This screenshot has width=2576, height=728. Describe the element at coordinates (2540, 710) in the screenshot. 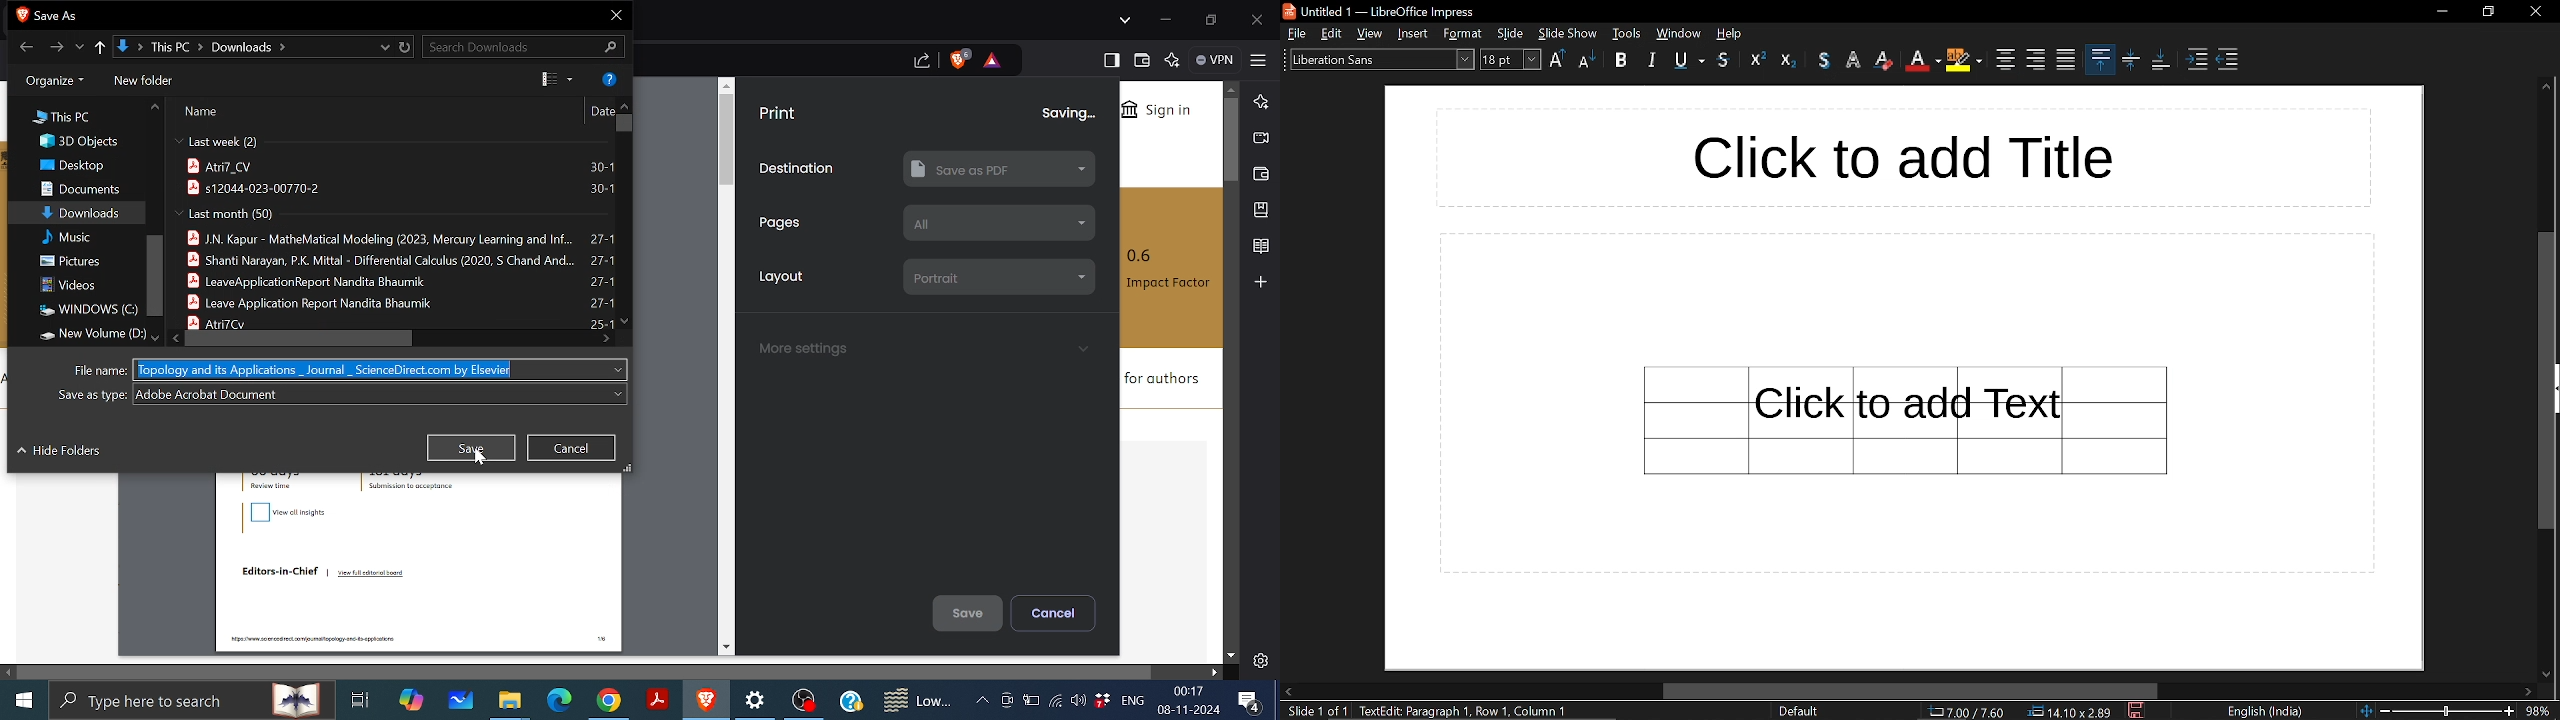

I see `zoom level` at that location.